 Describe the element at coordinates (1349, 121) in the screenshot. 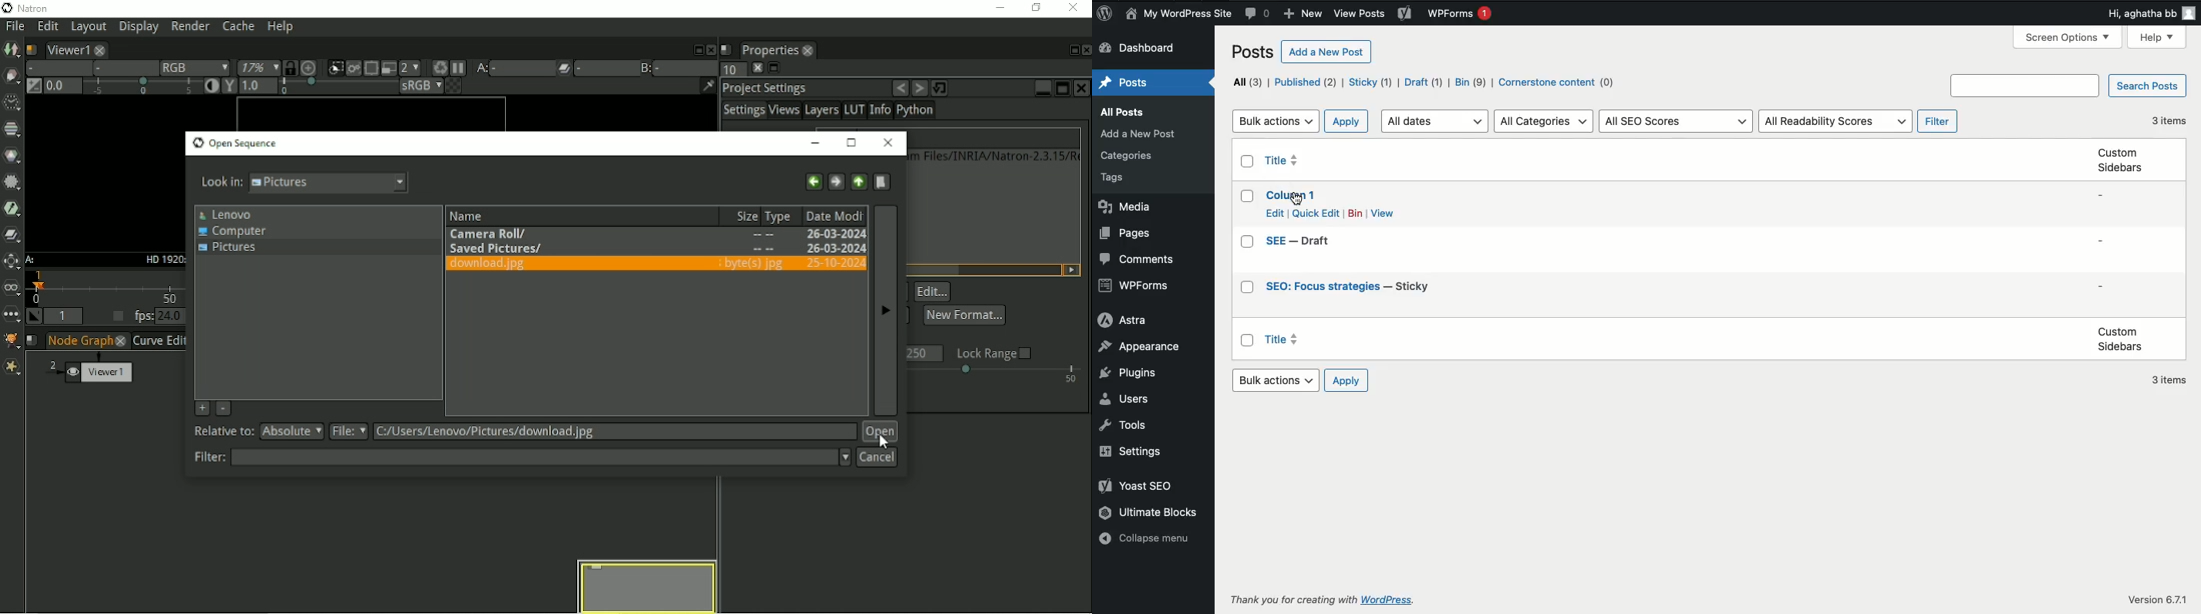

I see `Apply` at that location.